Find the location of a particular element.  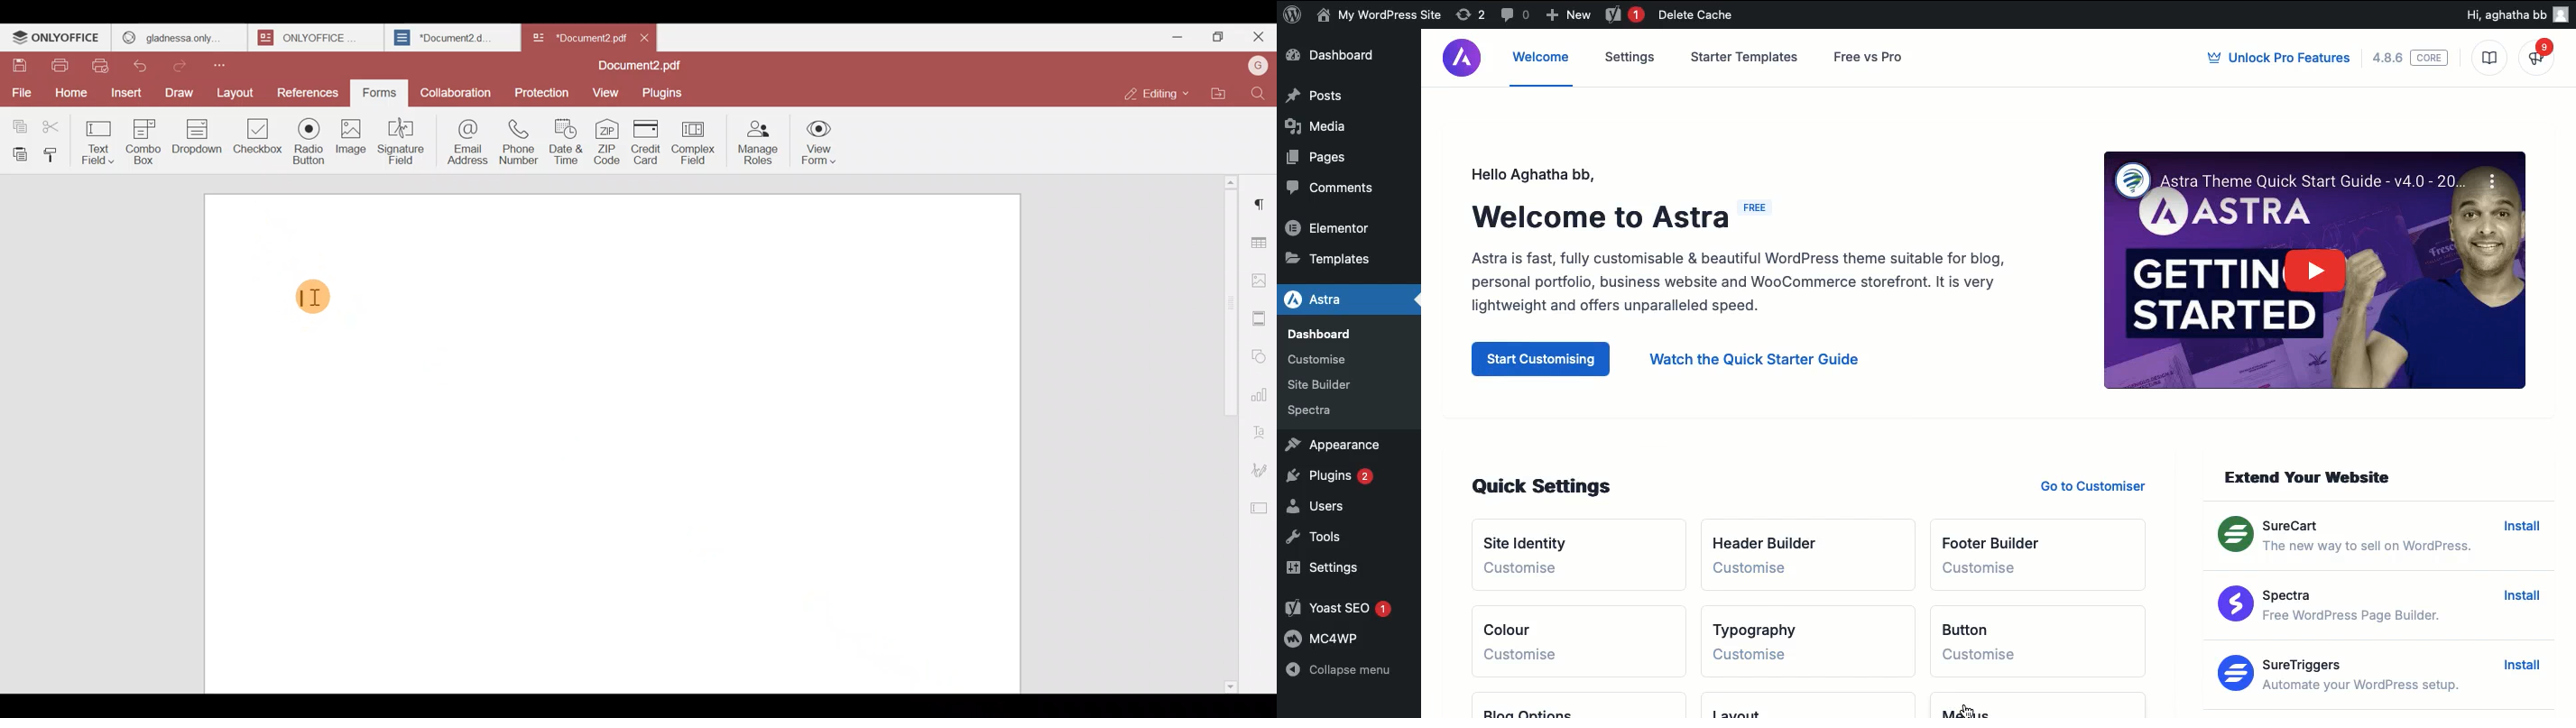

Image settings is located at coordinates (1261, 277).